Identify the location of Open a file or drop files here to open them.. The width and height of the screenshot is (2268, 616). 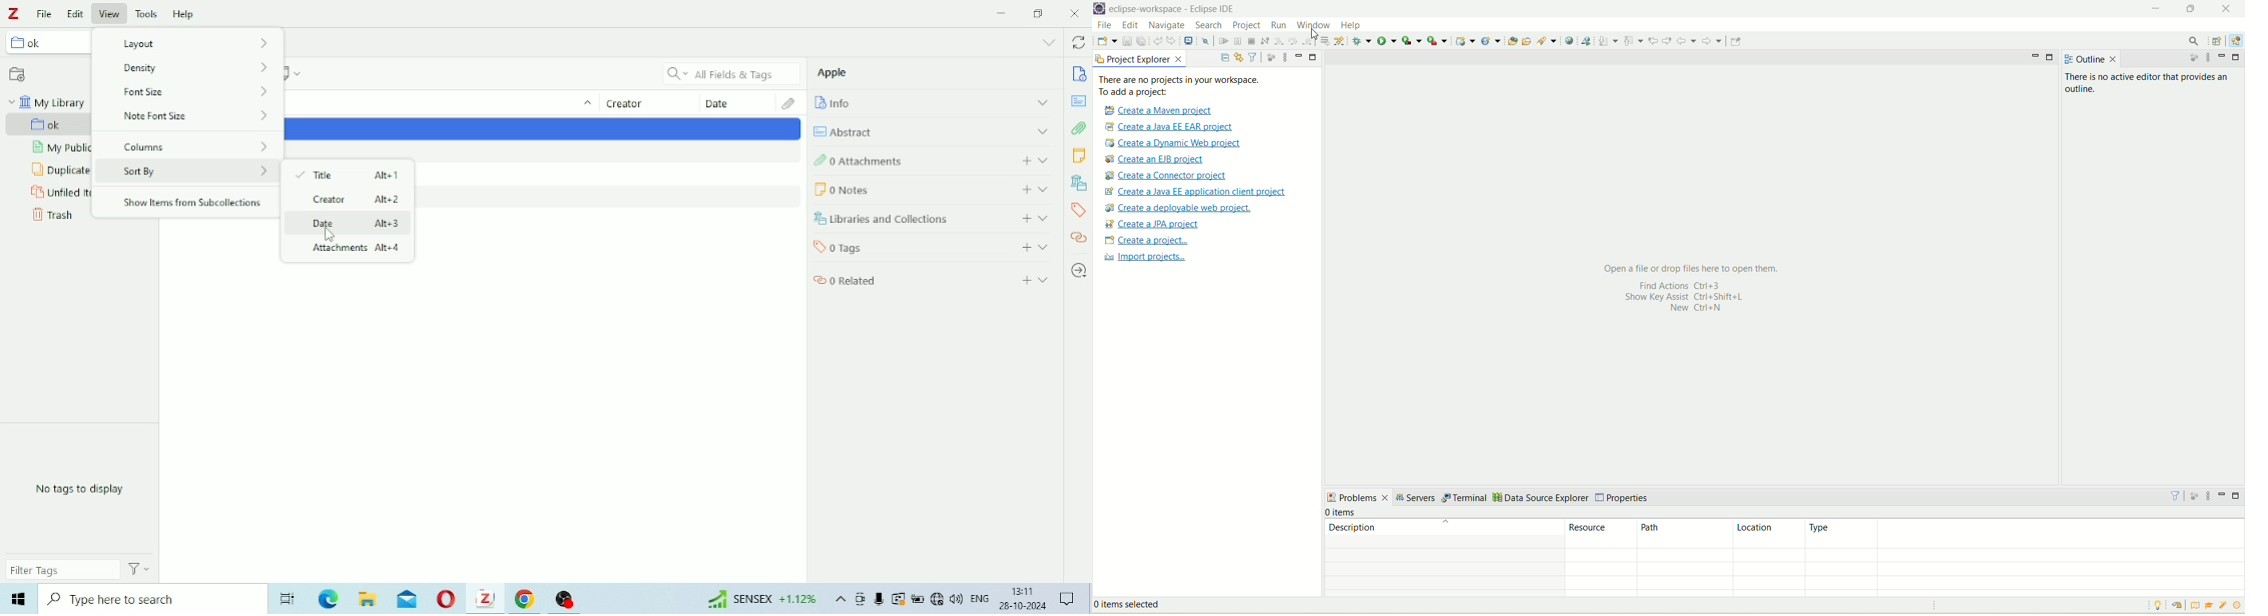
(1696, 267).